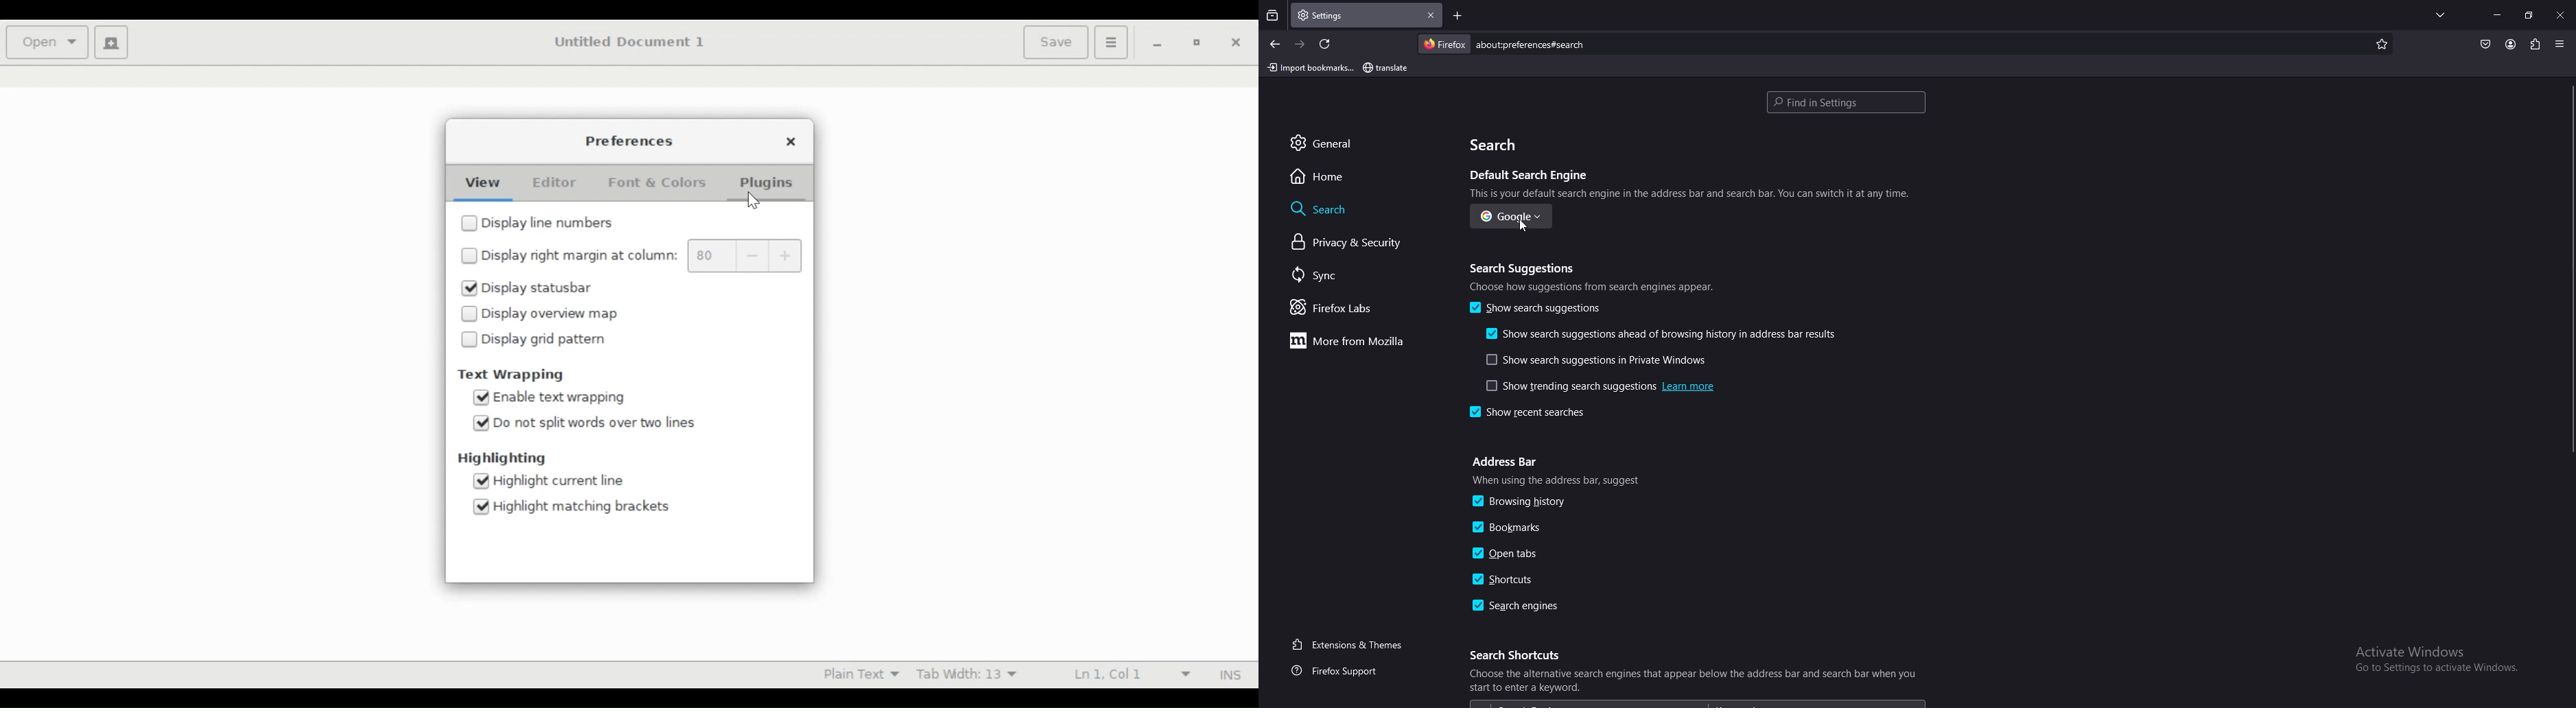 Image resolution: width=2576 pixels, height=728 pixels. I want to click on search shortcuts, so click(1520, 655).